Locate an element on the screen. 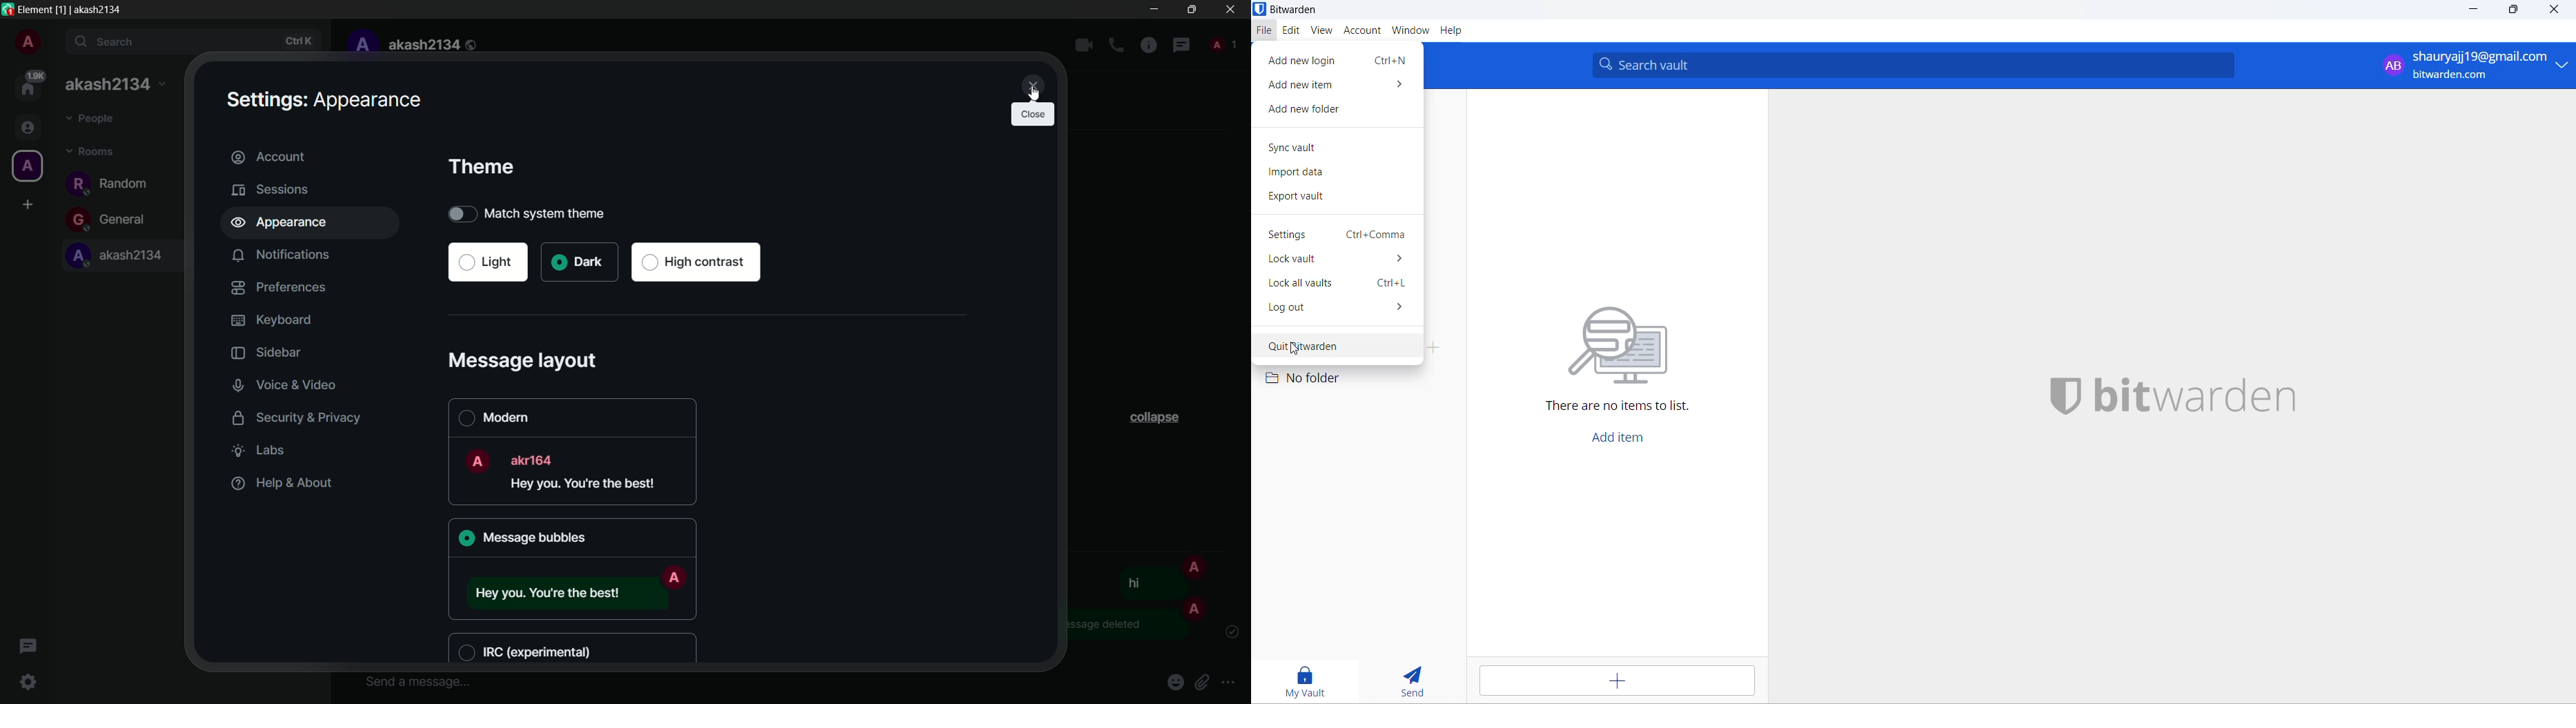  window is located at coordinates (1410, 32).